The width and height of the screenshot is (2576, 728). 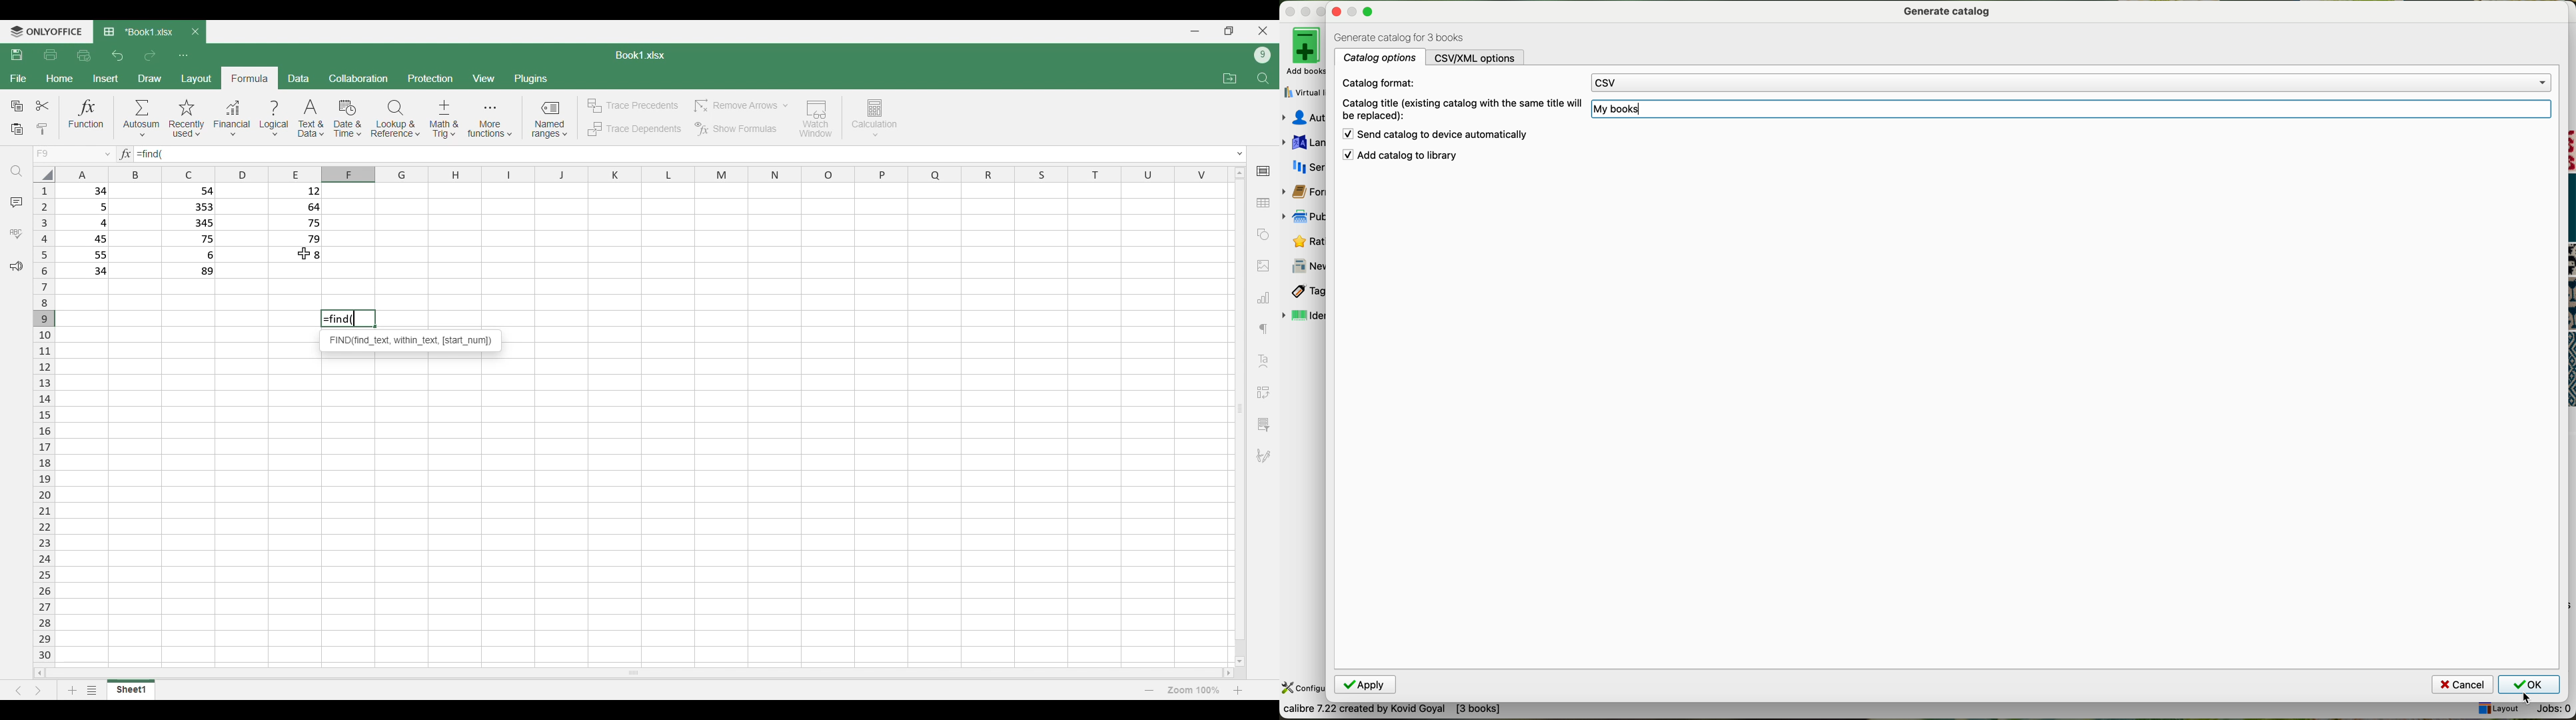 I want to click on Layout menu, so click(x=197, y=78).